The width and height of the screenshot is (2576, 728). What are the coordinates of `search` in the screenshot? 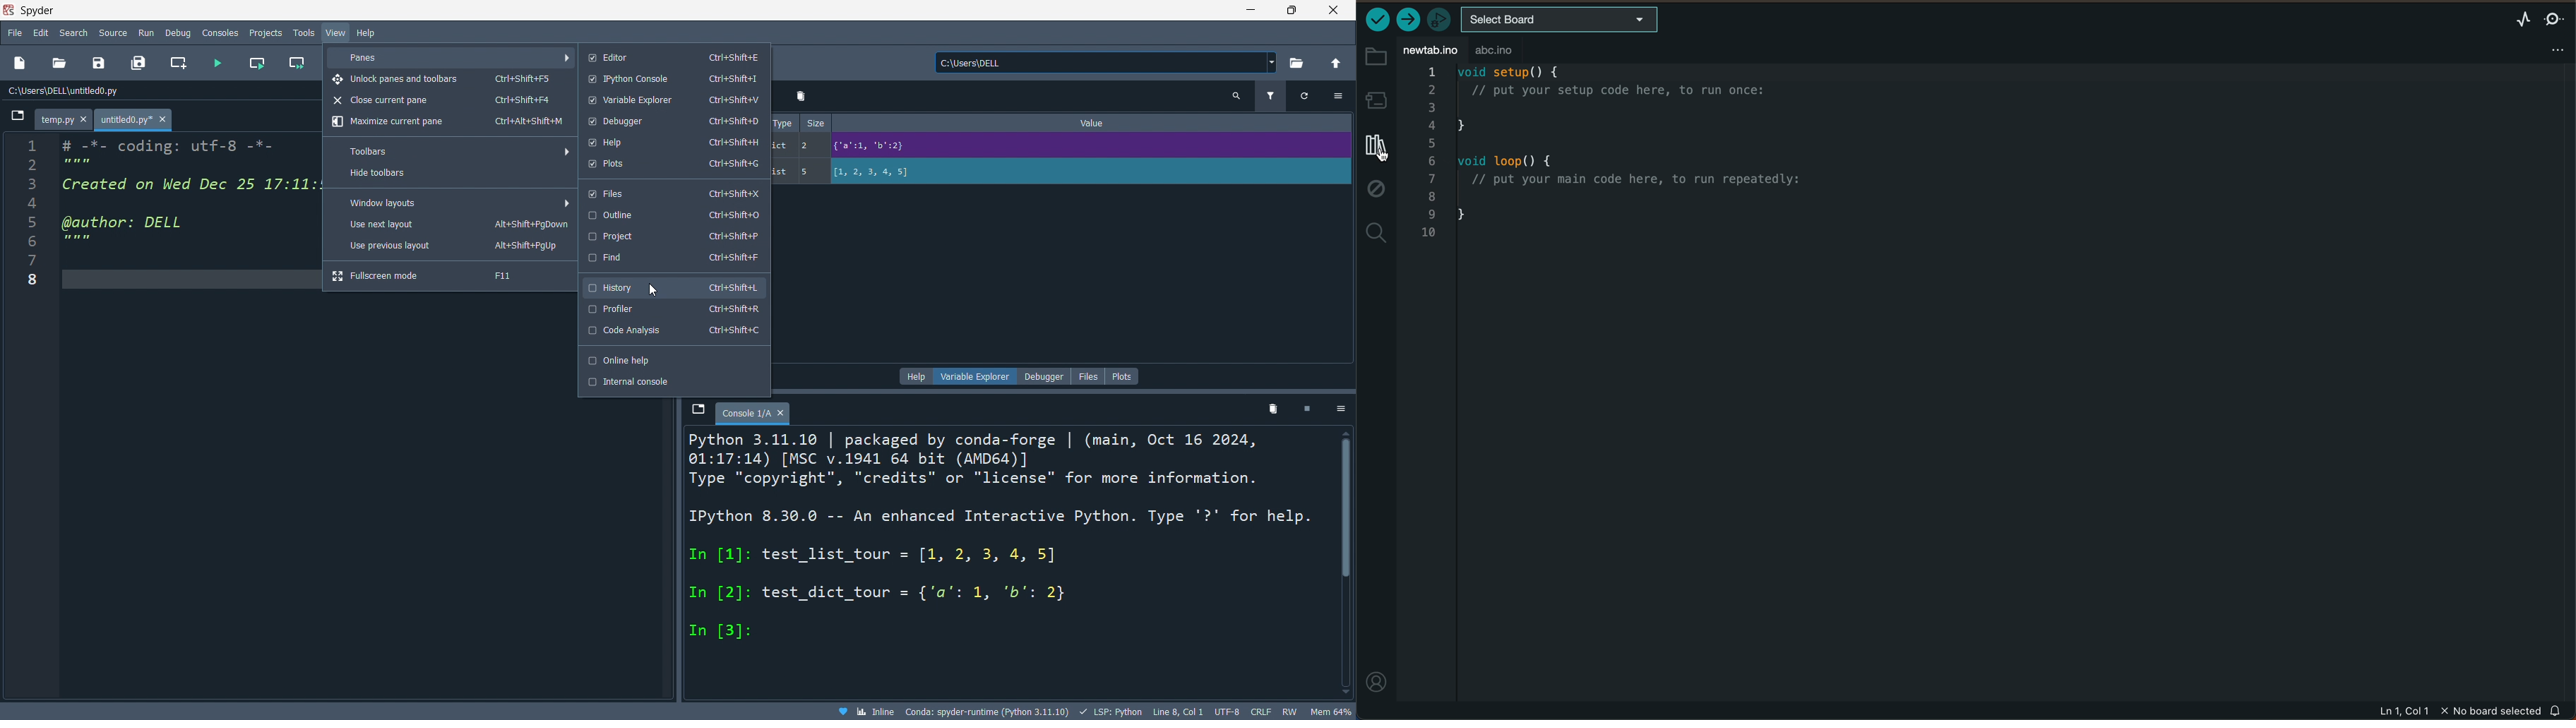 It's located at (75, 32).